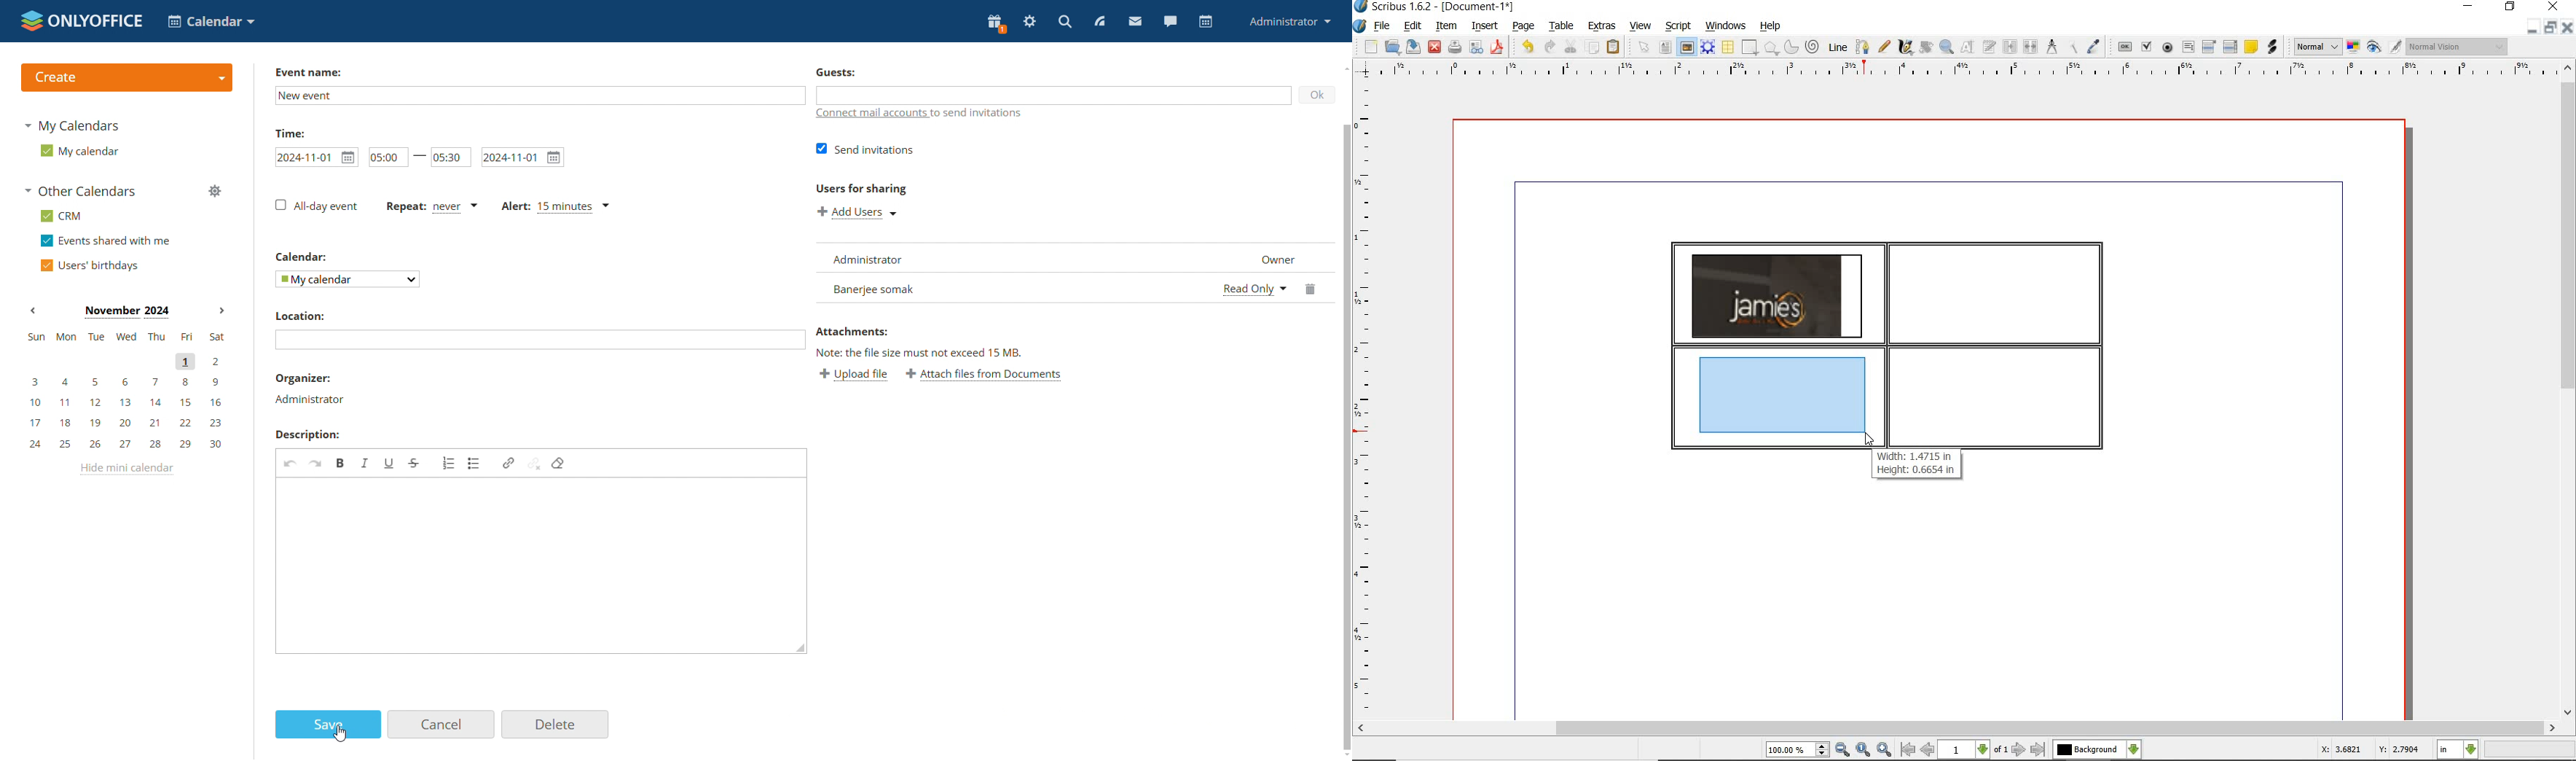 The image size is (2576, 784). What do you see at coordinates (221, 311) in the screenshot?
I see `Next month` at bounding box center [221, 311].